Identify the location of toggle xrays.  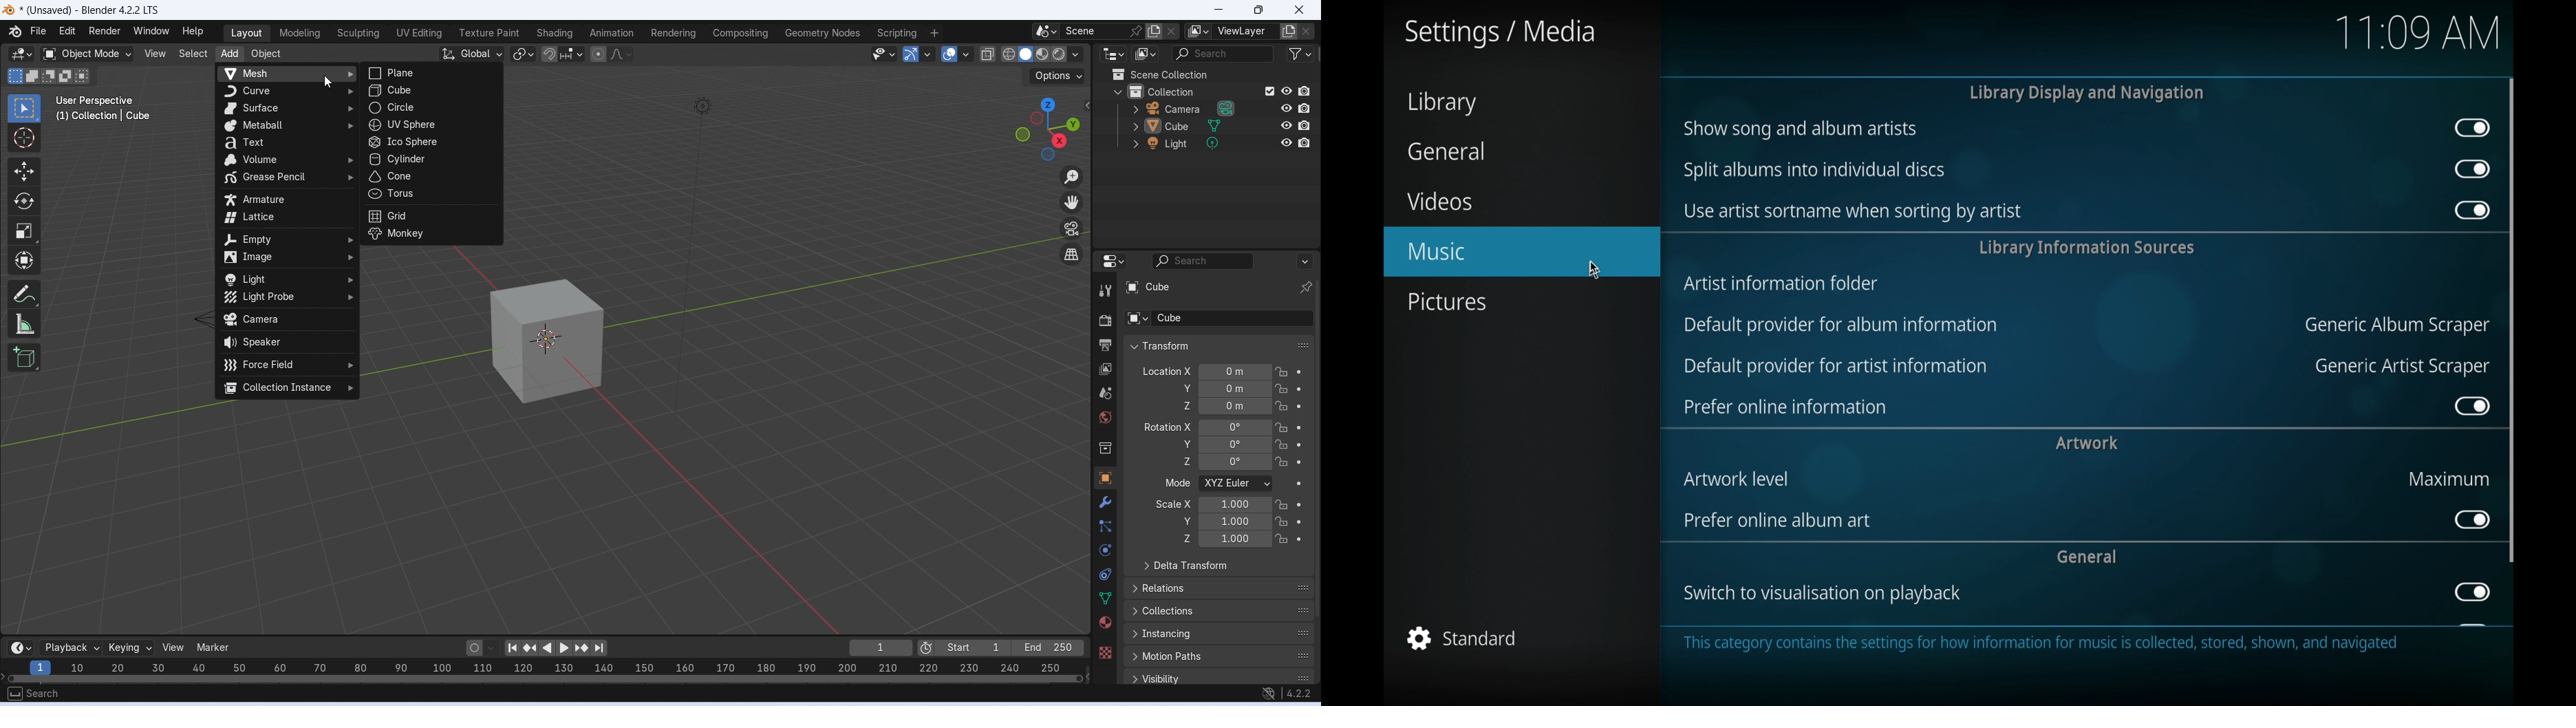
(988, 54).